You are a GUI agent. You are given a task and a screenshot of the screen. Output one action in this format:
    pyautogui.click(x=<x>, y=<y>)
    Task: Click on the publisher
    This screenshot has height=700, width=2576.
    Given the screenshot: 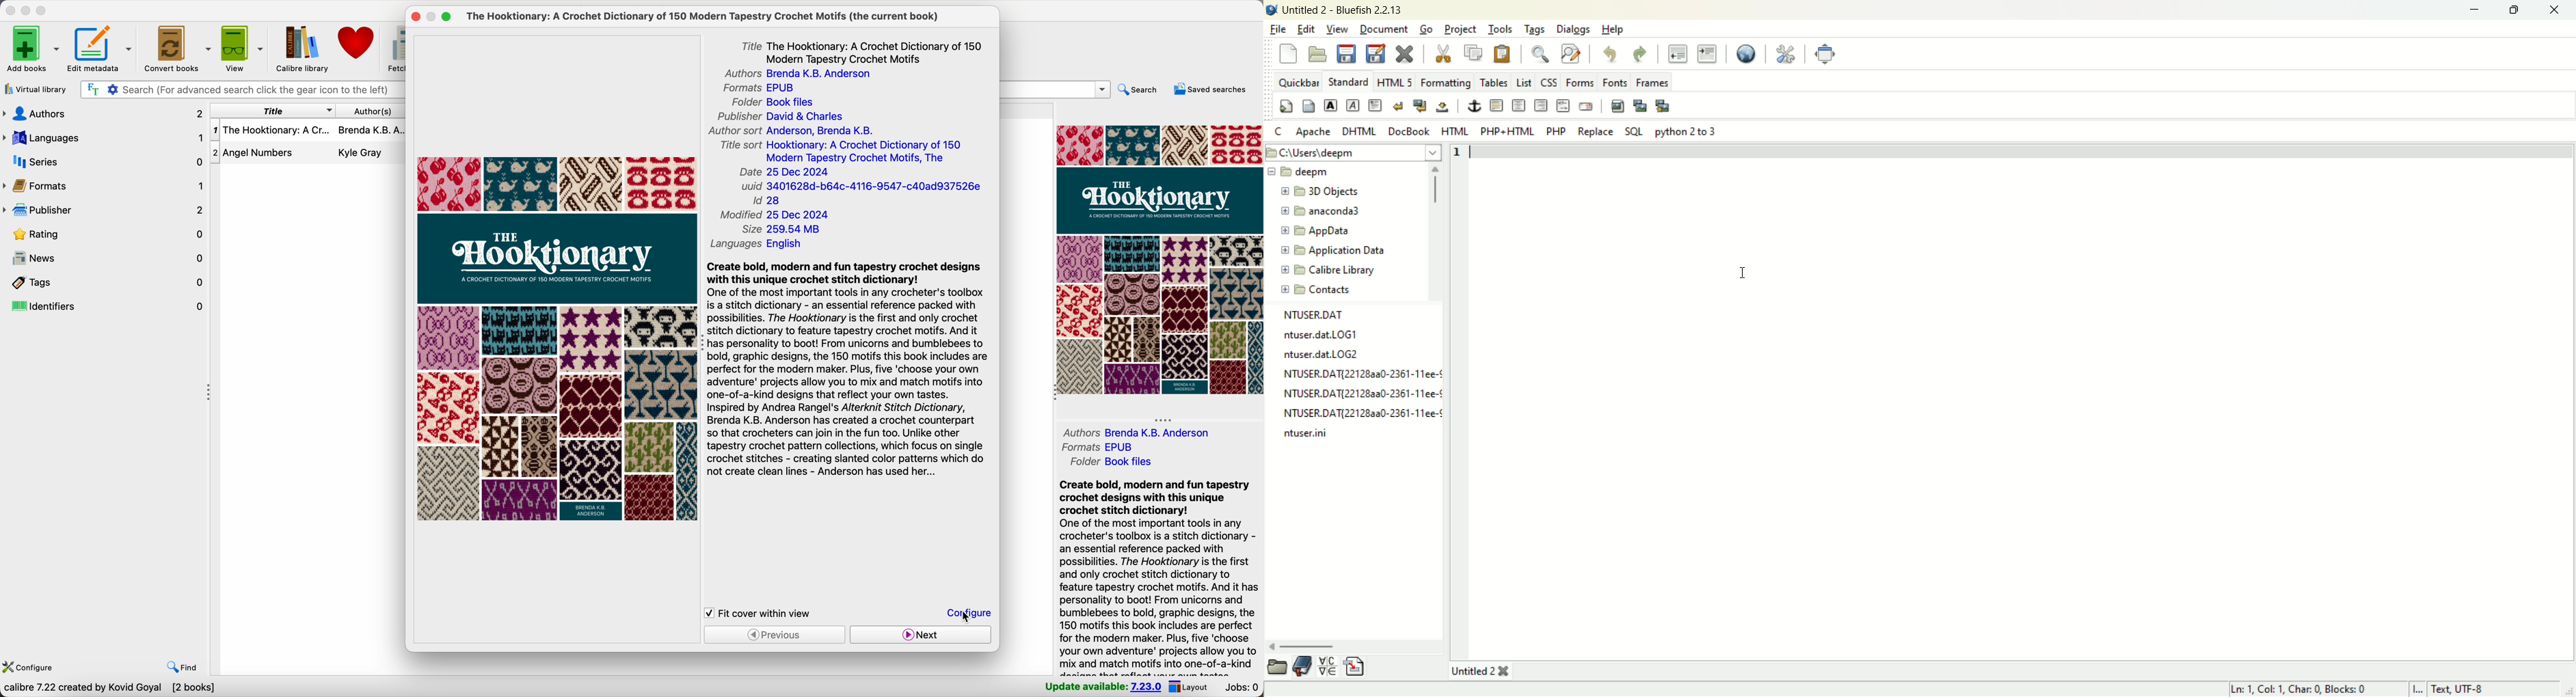 What is the action you would take?
    pyautogui.click(x=105, y=211)
    